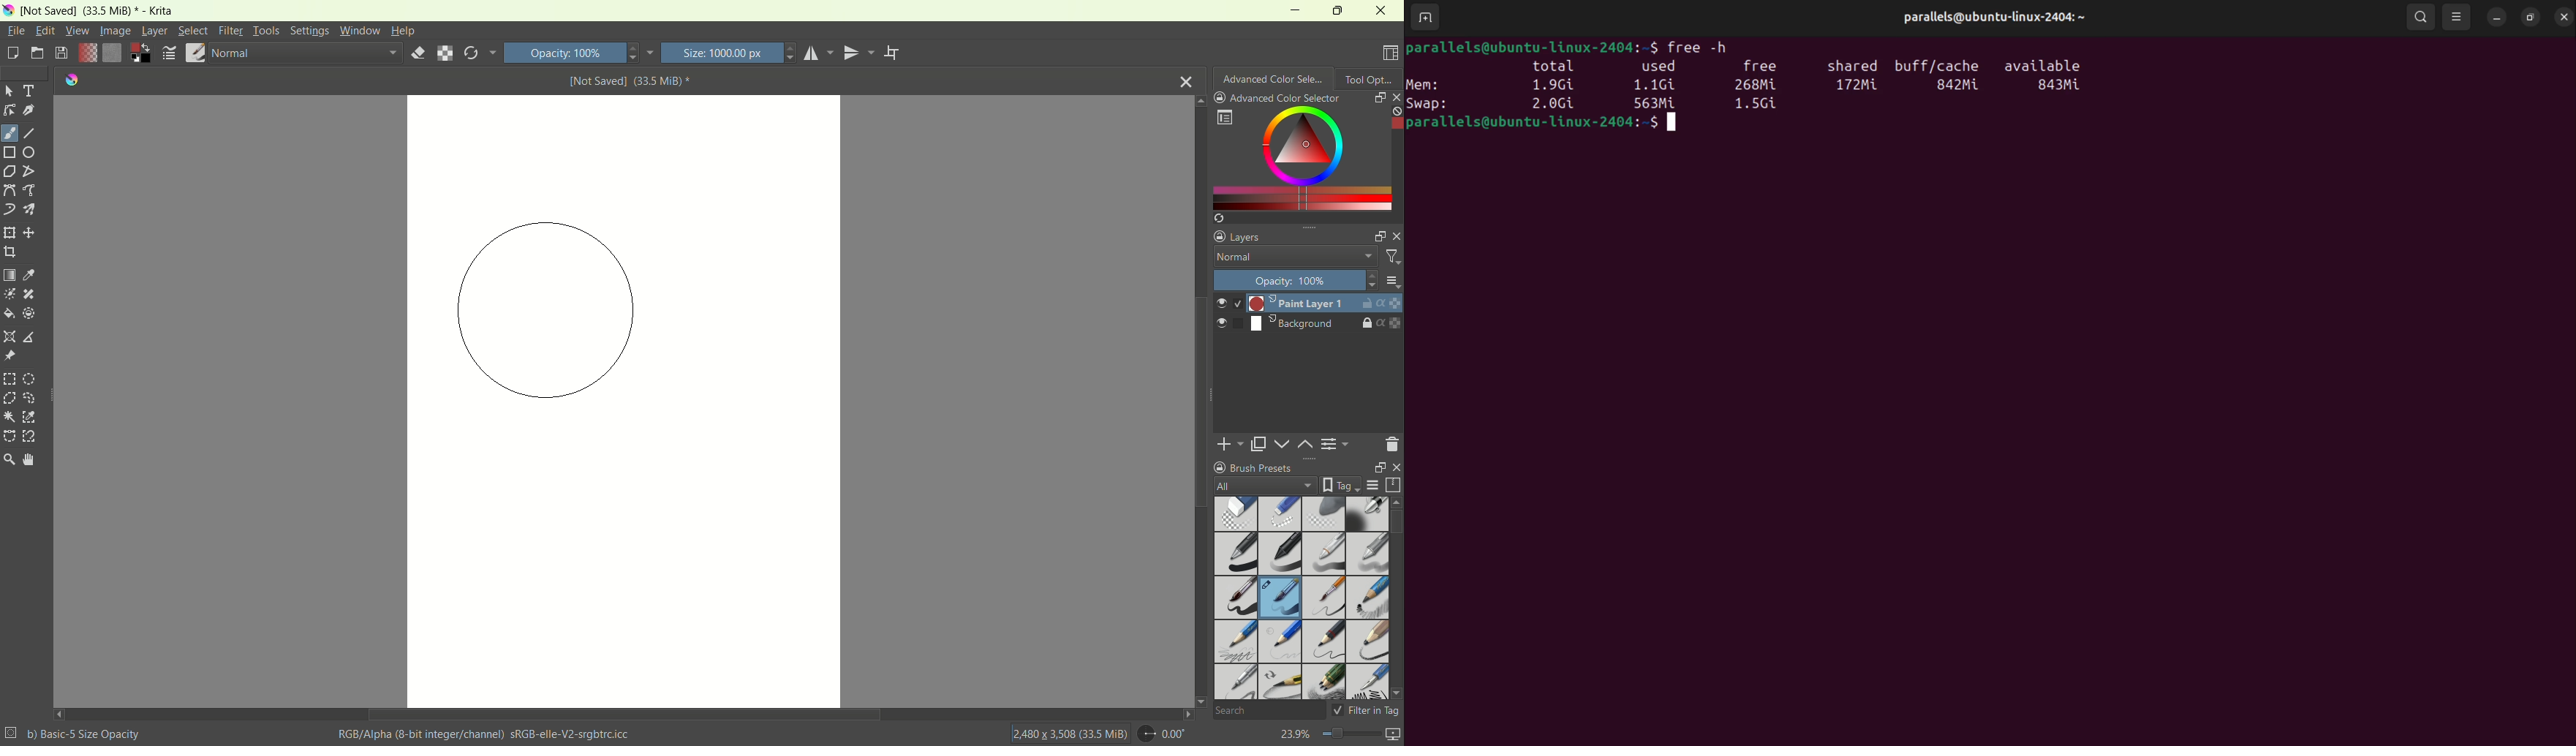 The height and width of the screenshot is (756, 2576). What do you see at coordinates (1291, 258) in the screenshot?
I see `normal` at bounding box center [1291, 258].